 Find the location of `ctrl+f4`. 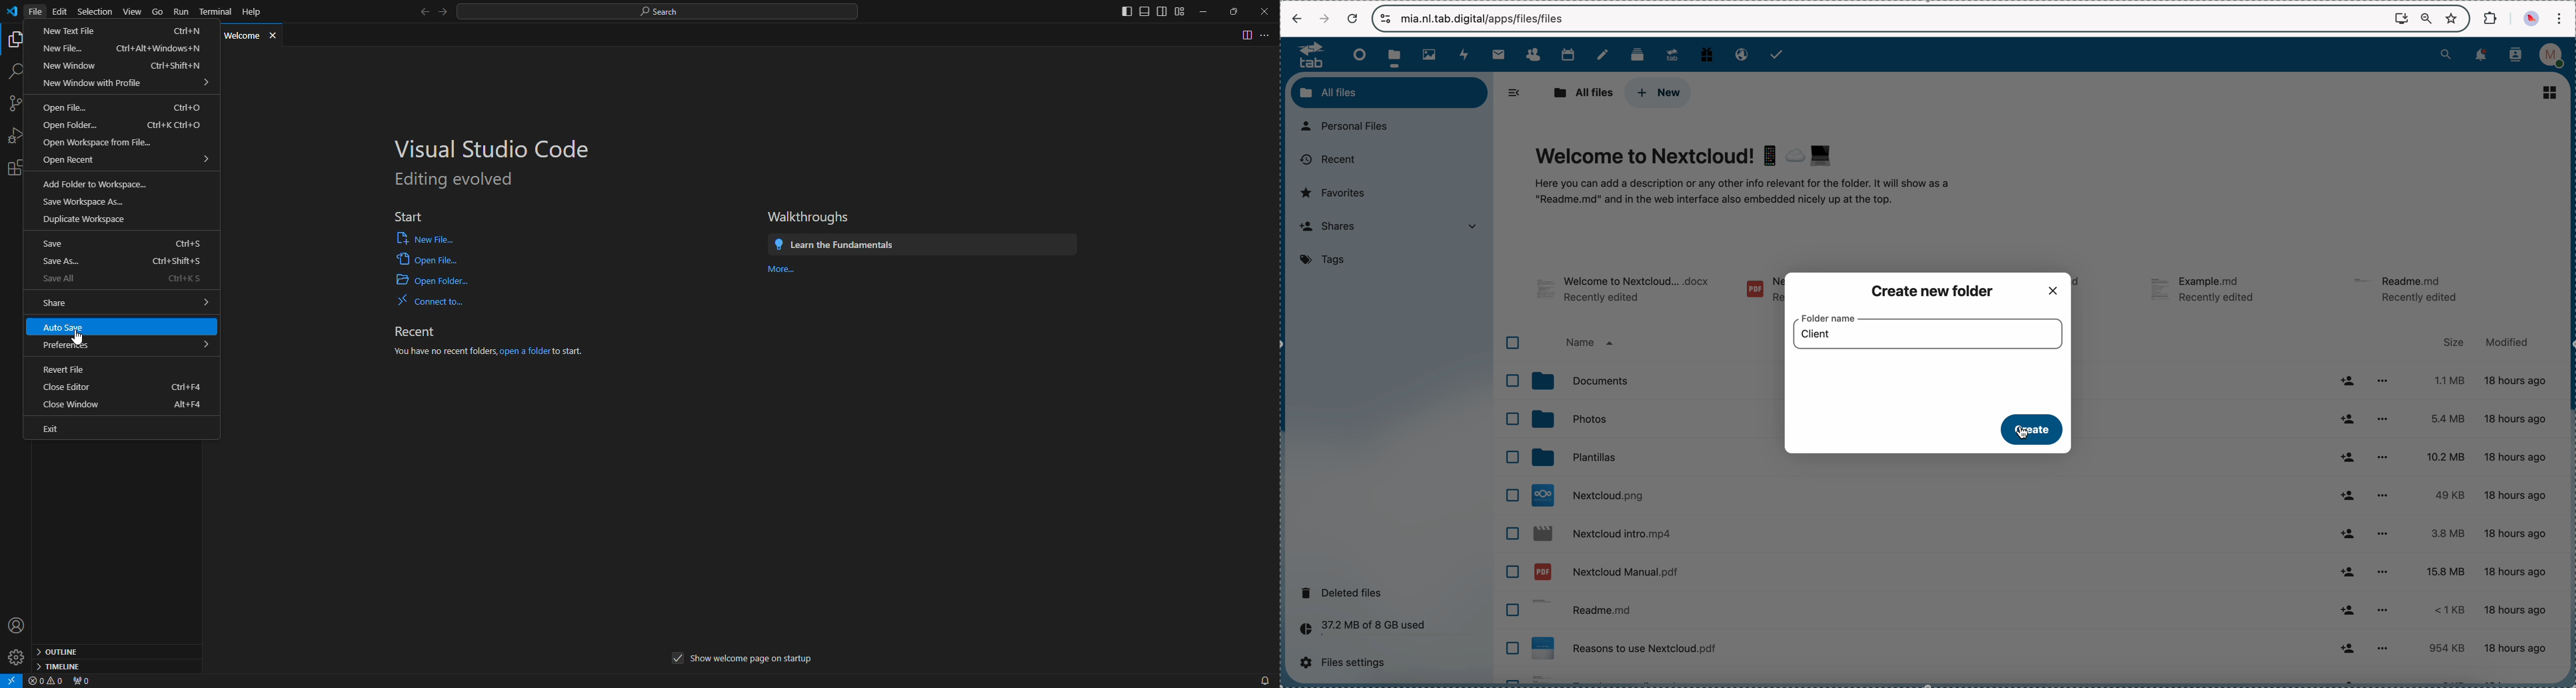

ctrl+f4 is located at coordinates (187, 386).